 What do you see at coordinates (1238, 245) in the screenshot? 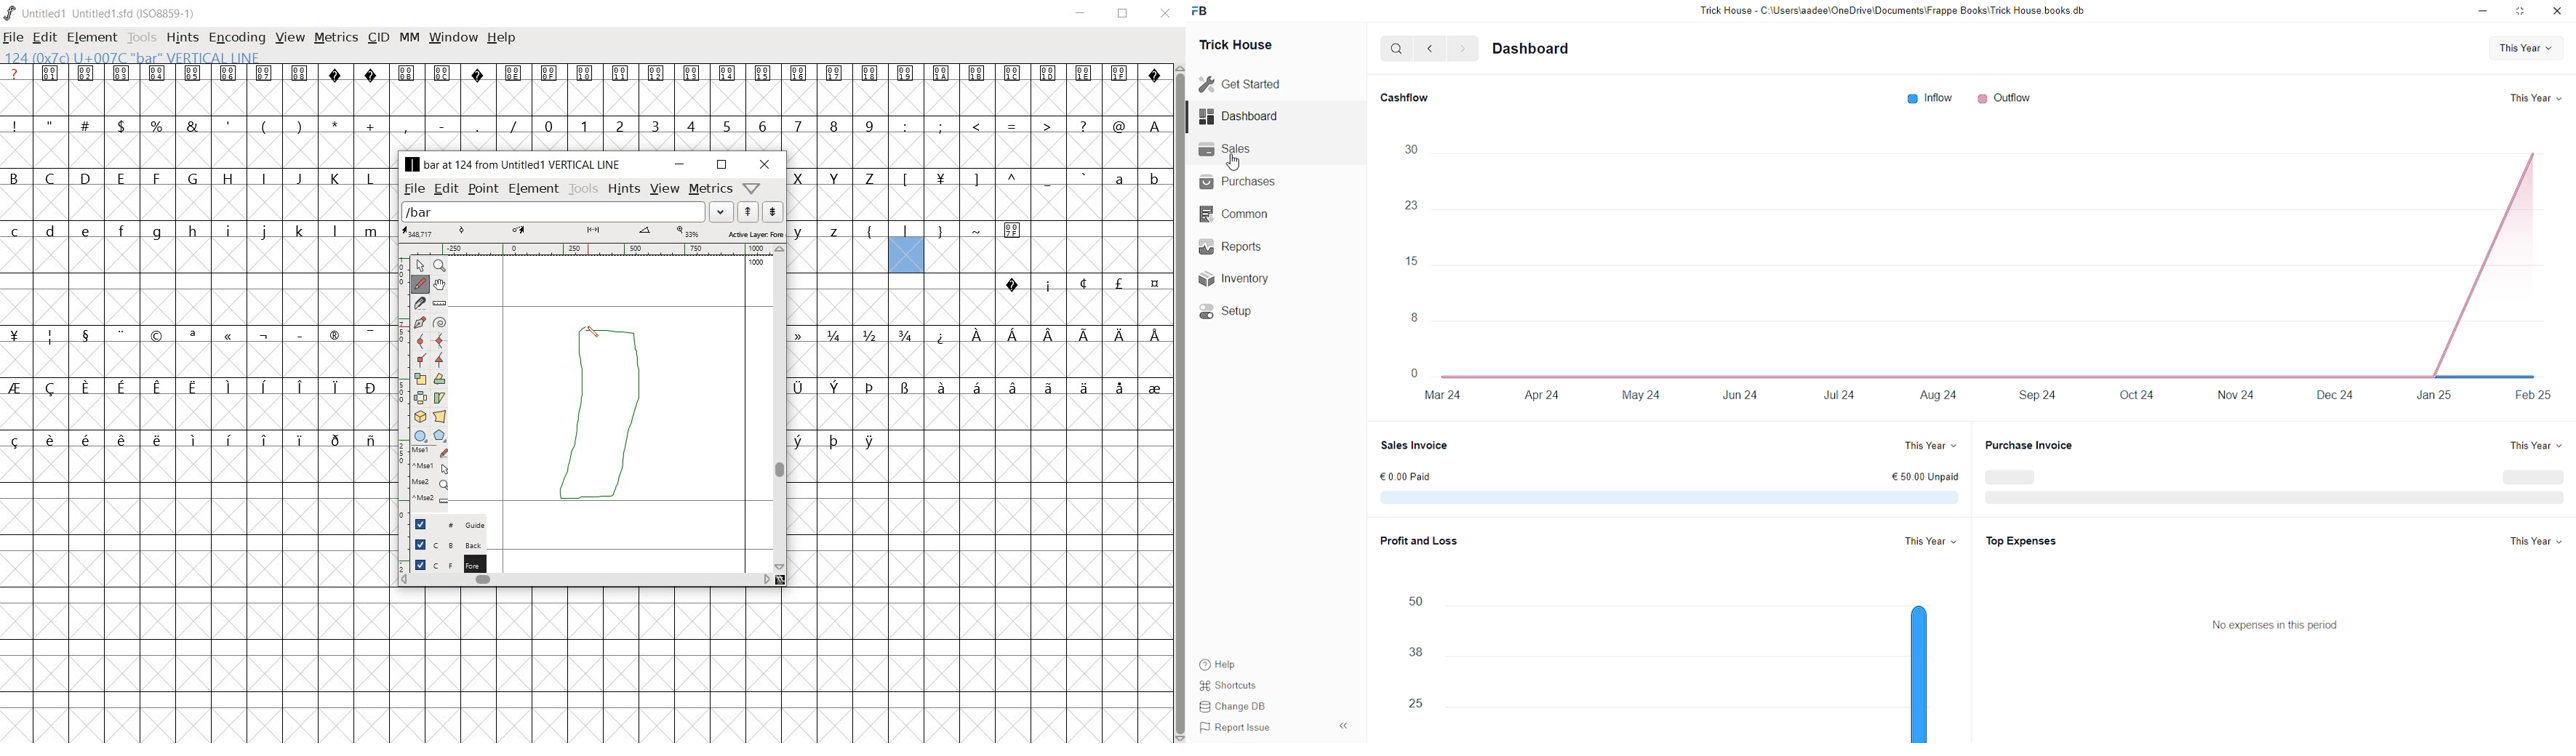
I see `Reports` at bounding box center [1238, 245].